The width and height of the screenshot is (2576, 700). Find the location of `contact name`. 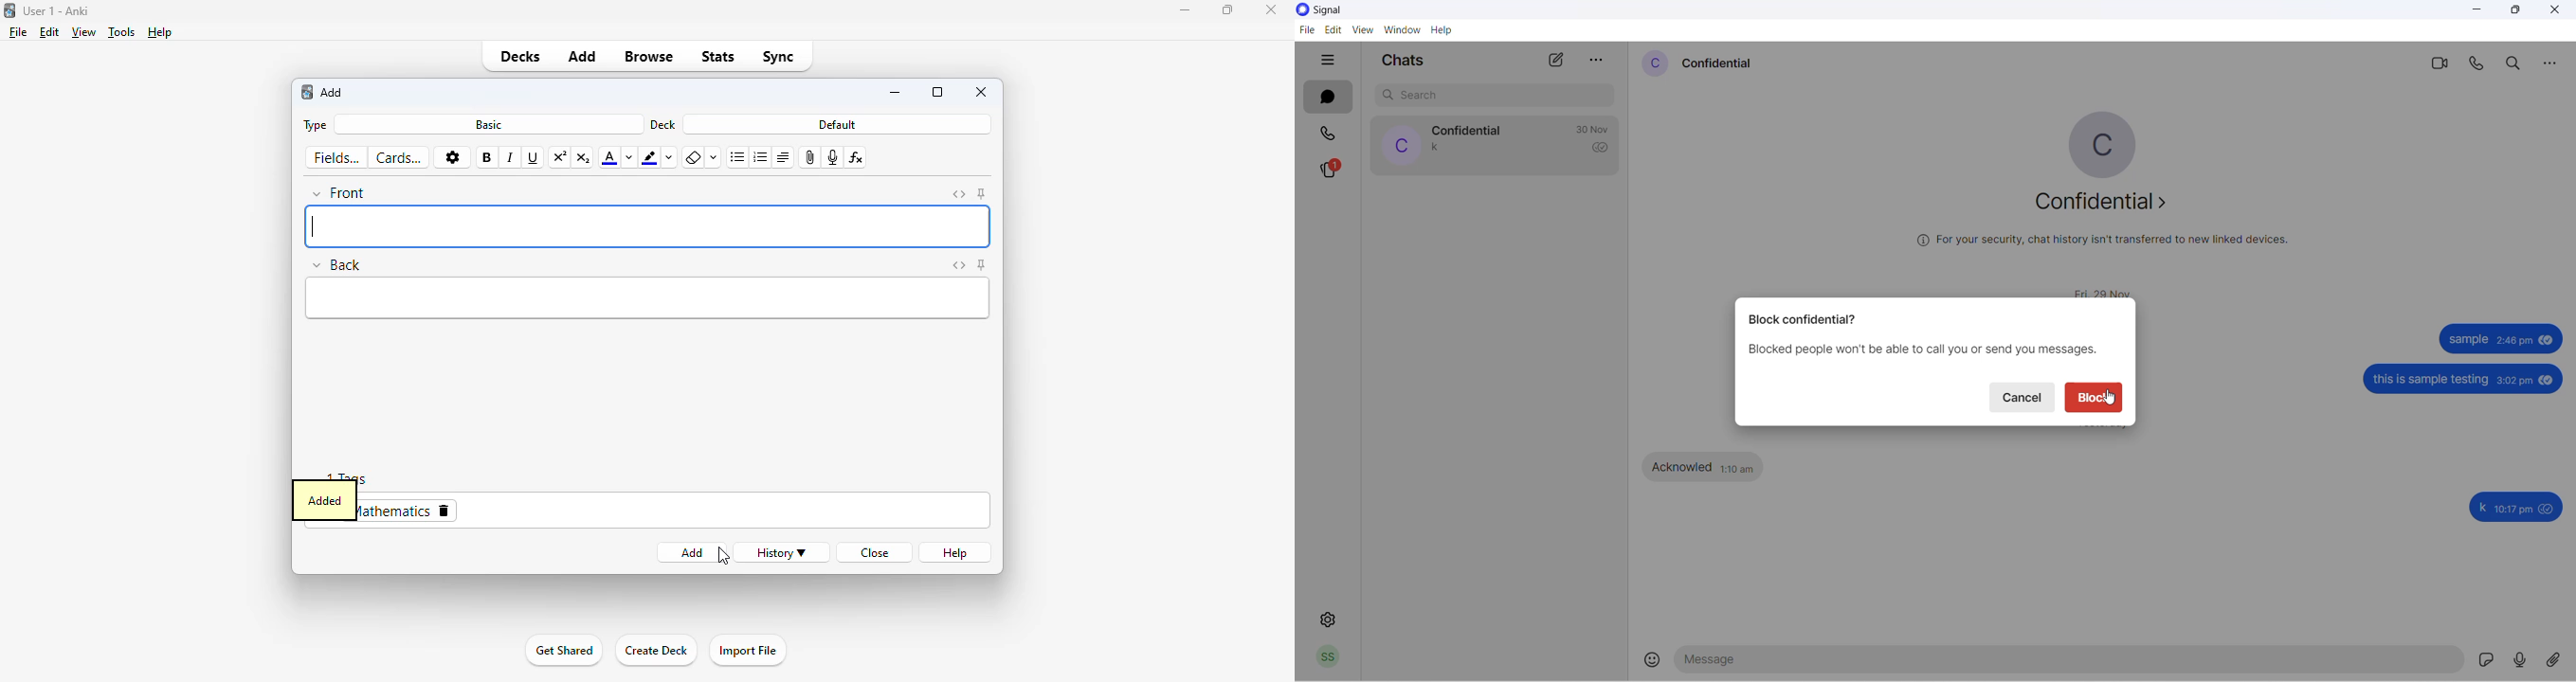

contact name is located at coordinates (1466, 129).